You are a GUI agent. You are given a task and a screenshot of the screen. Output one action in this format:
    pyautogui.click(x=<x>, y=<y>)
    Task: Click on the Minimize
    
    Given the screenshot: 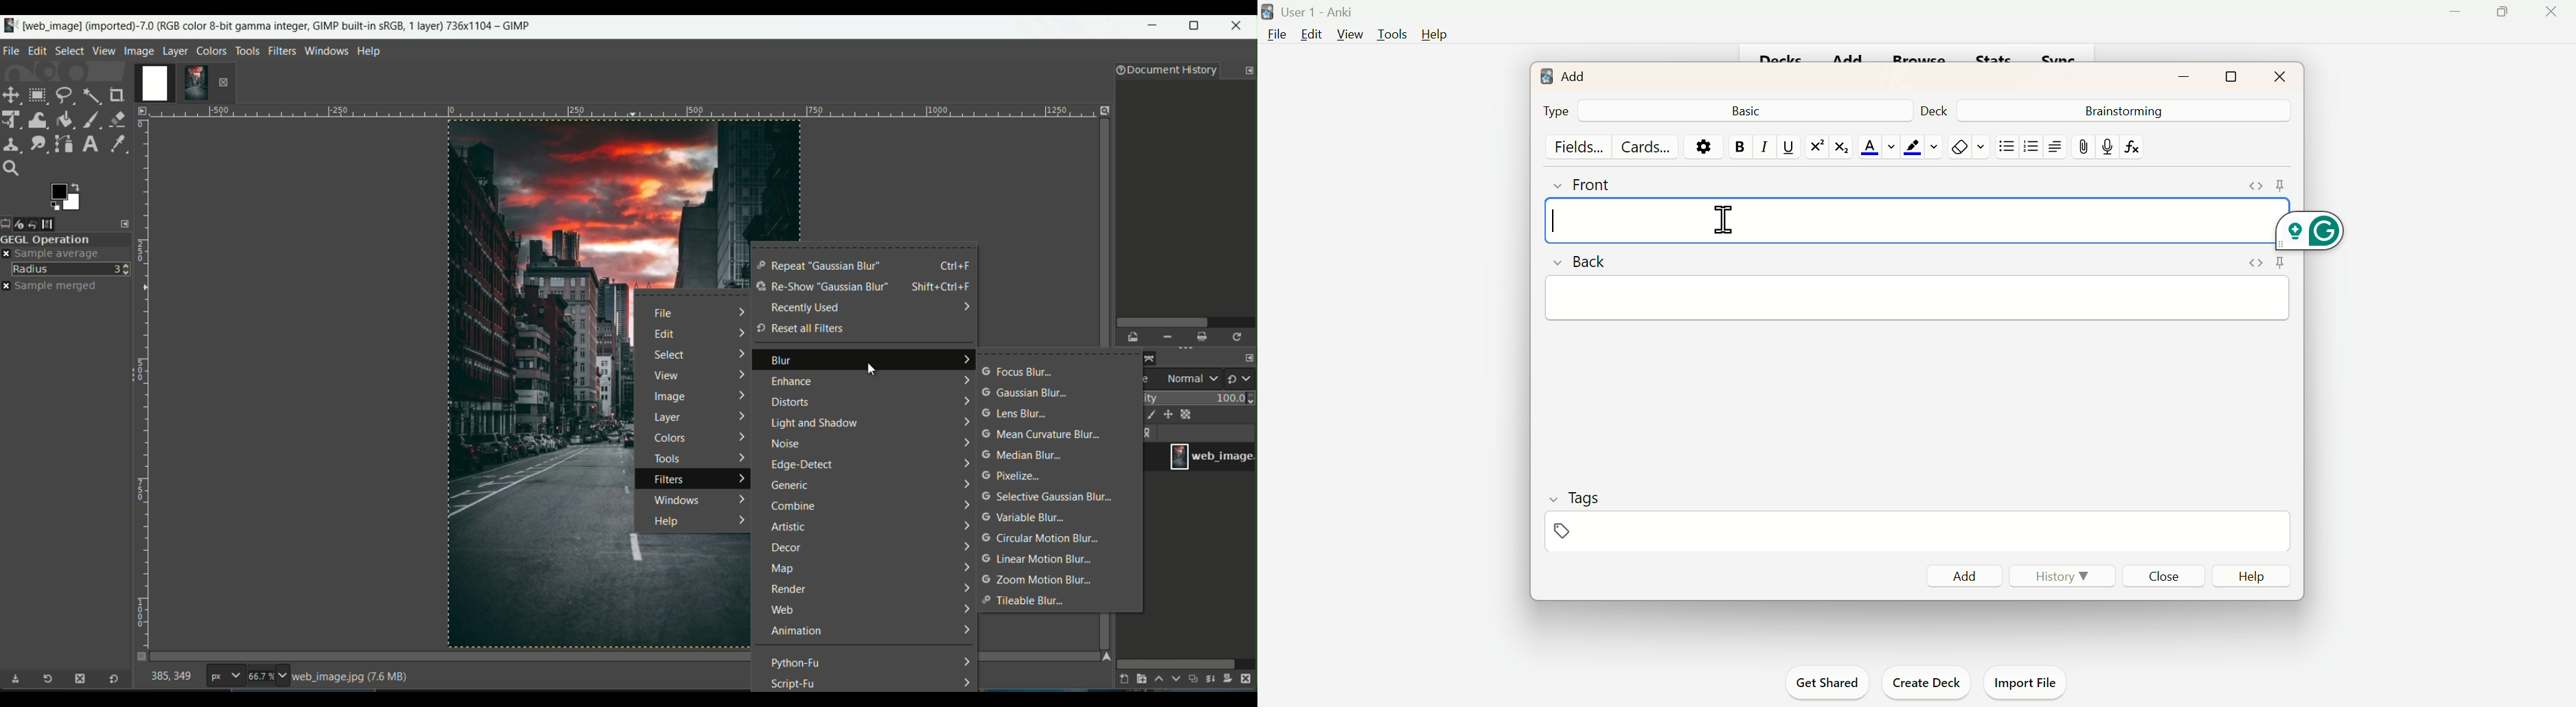 What is the action you would take?
    pyautogui.click(x=2186, y=75)
    